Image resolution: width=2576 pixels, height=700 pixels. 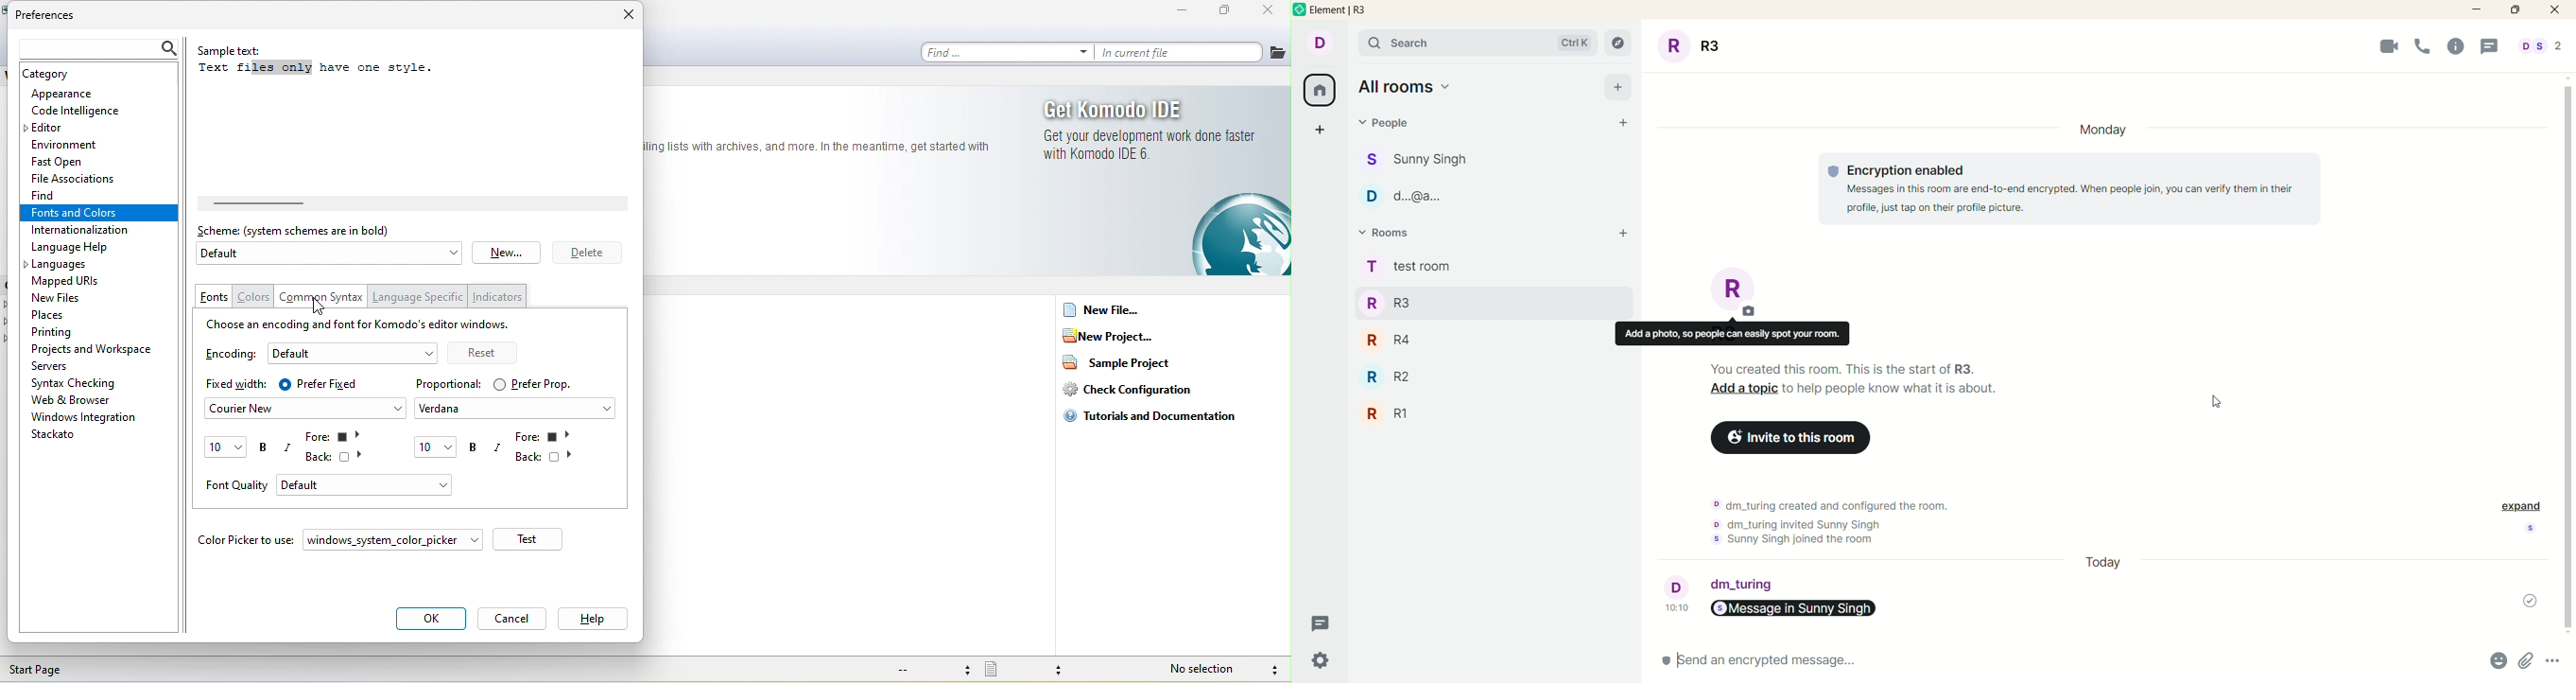 I want to click on encoding, so click(x=229, y=352).